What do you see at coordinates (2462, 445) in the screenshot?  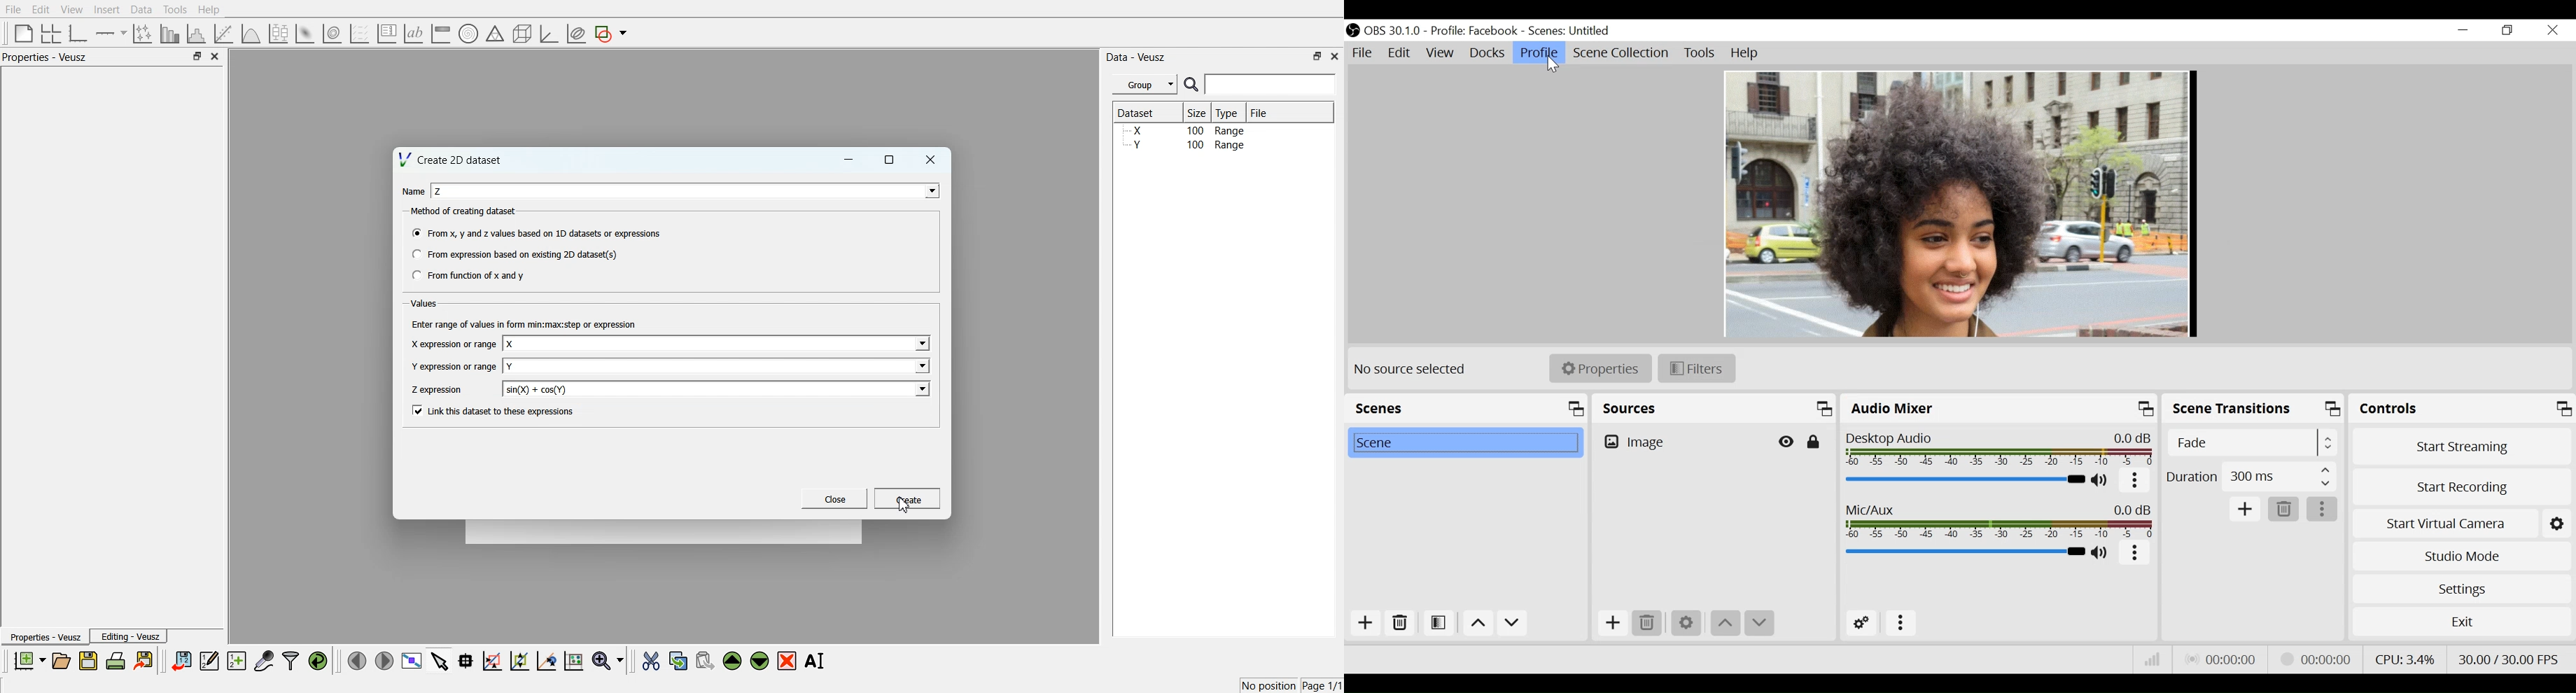 I see `Start Streaming` at bounding box center [2462, 445].